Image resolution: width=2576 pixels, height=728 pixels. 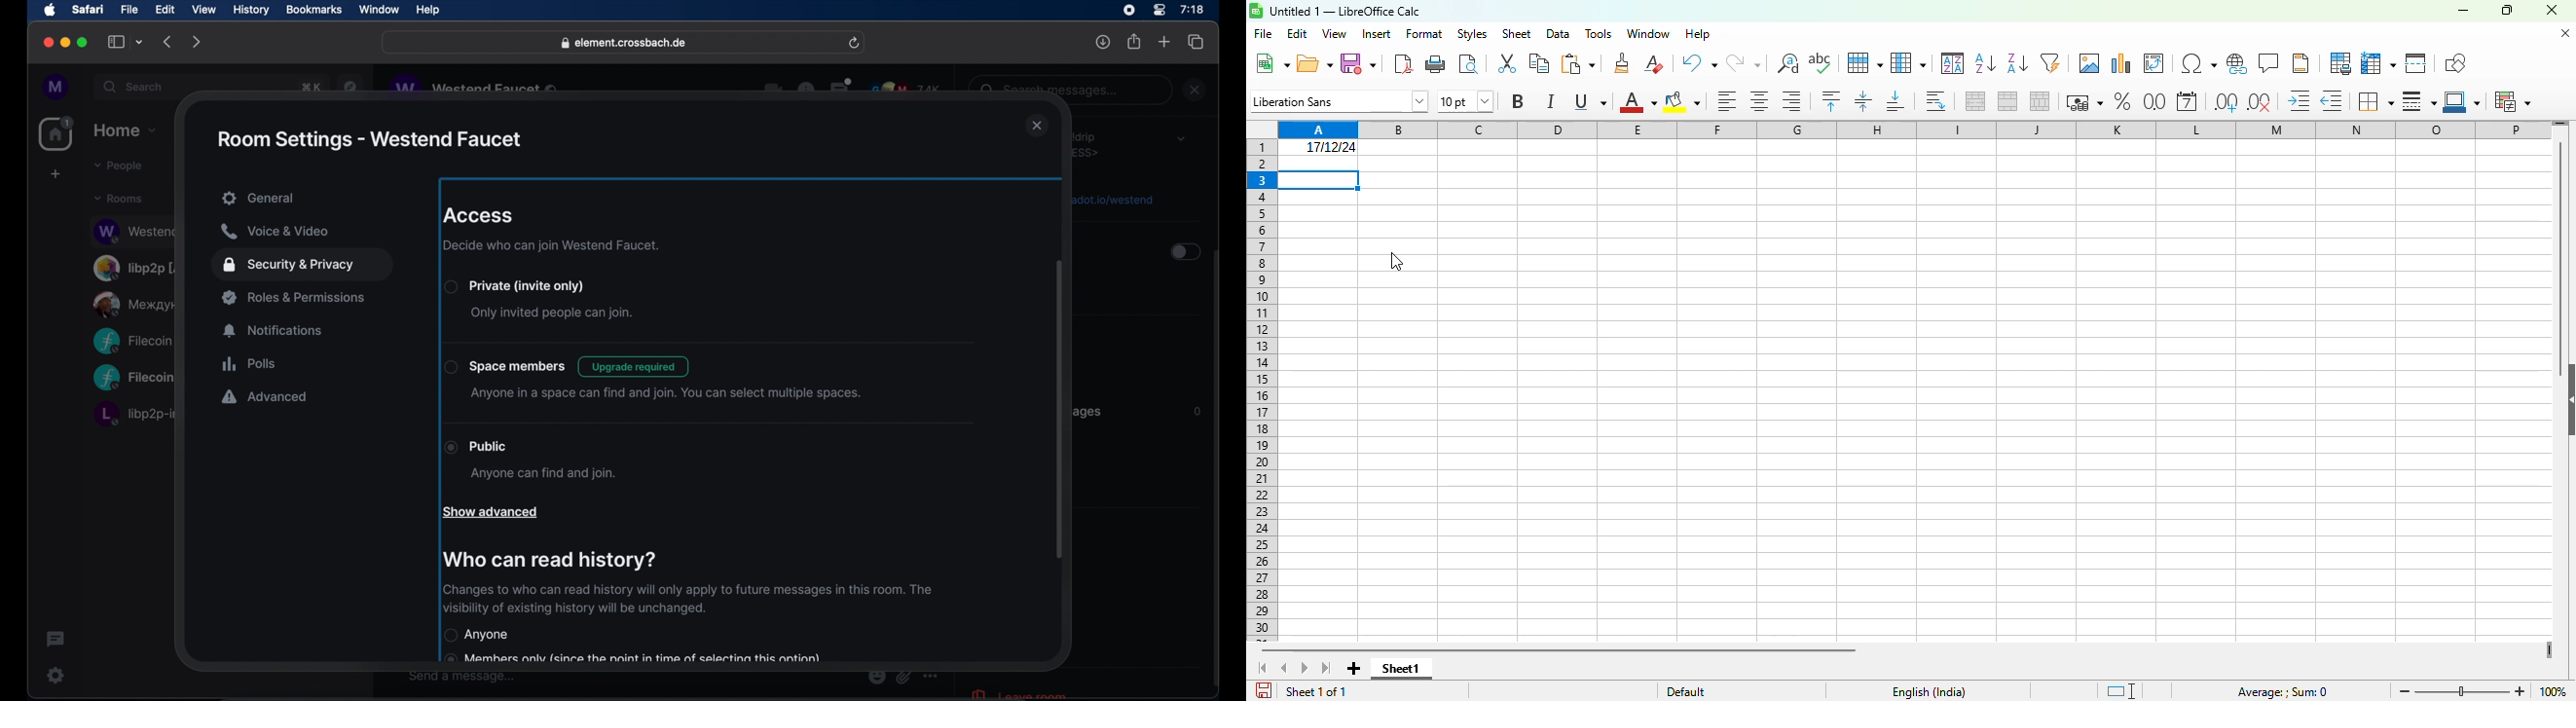 I want to click on row, so click(x=1863, y=63).